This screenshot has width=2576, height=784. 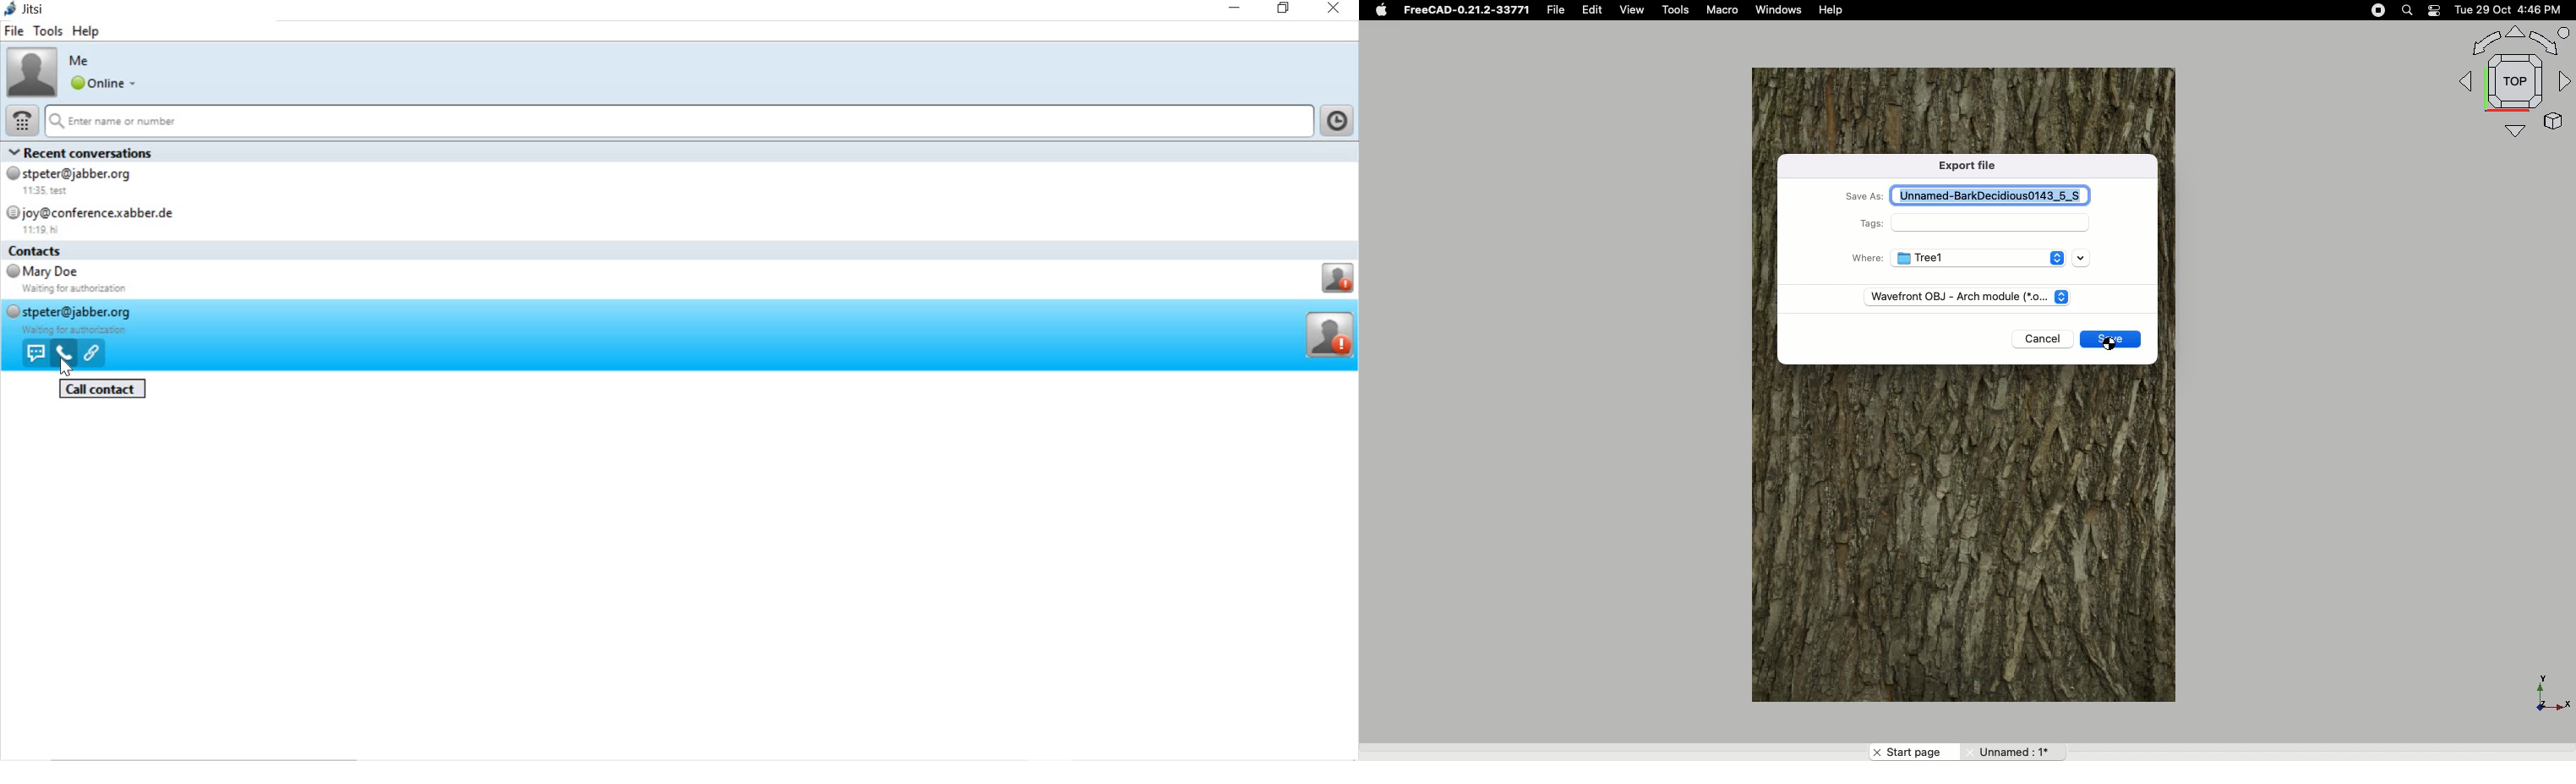 I want to click on Edit, so click(x=1594, y=10).